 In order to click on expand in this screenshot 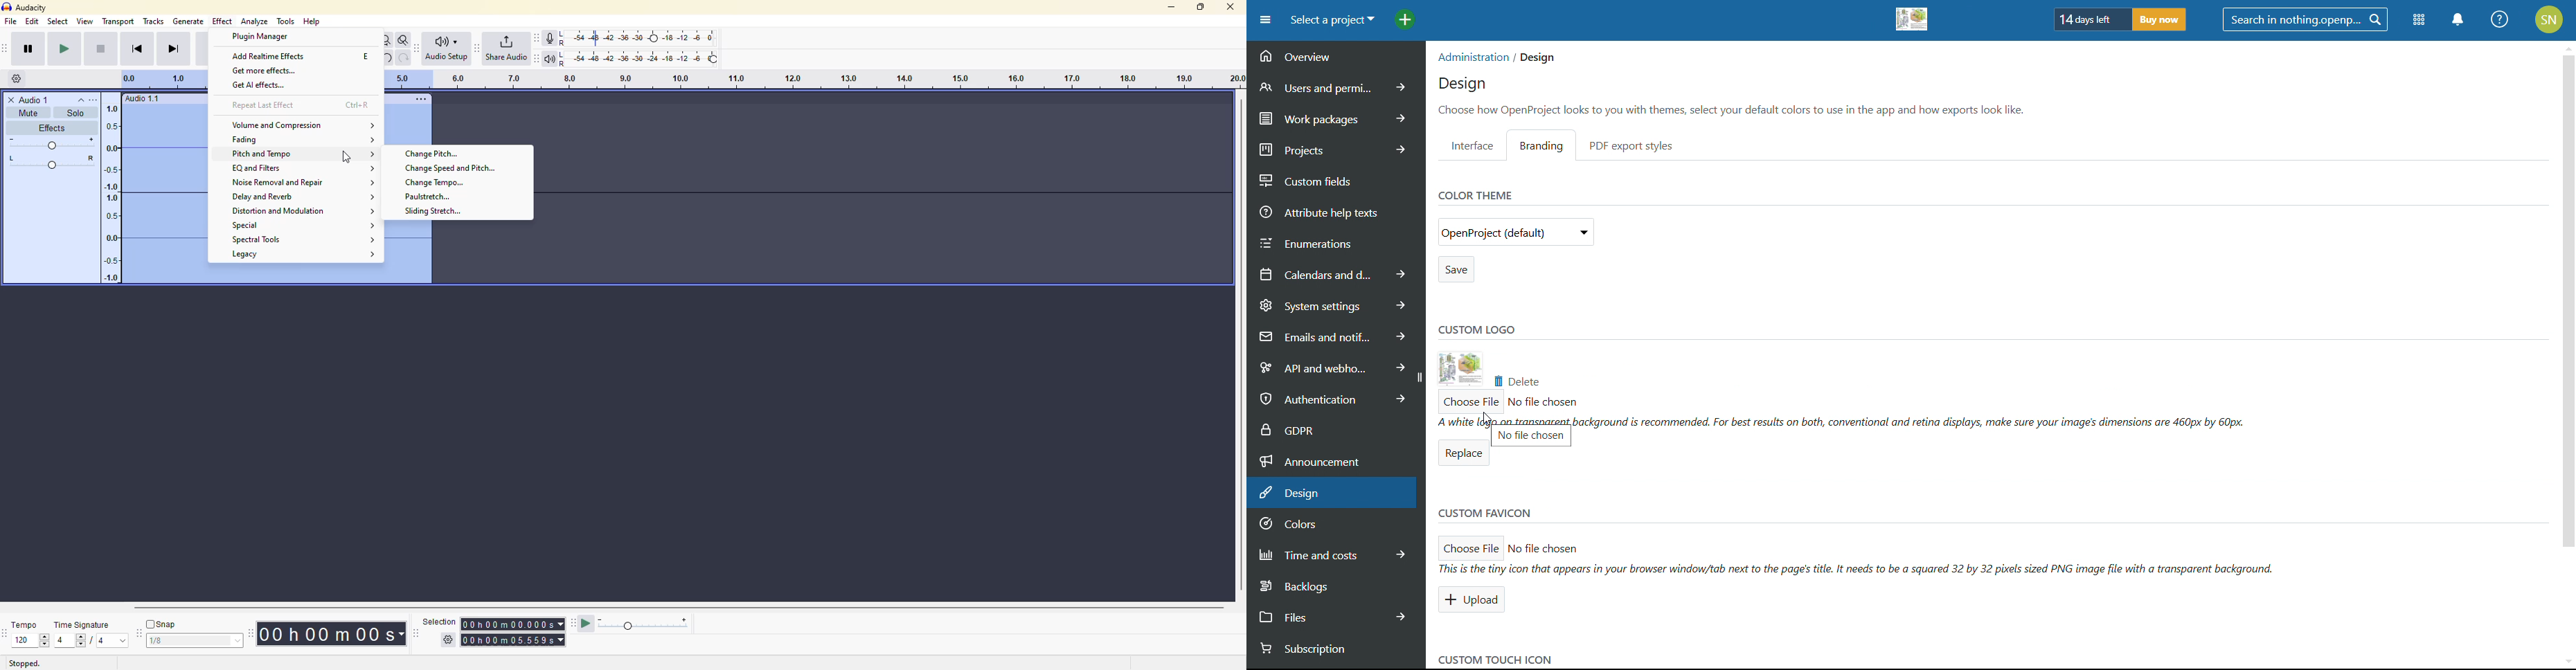, I will do `click(373, 169)`.